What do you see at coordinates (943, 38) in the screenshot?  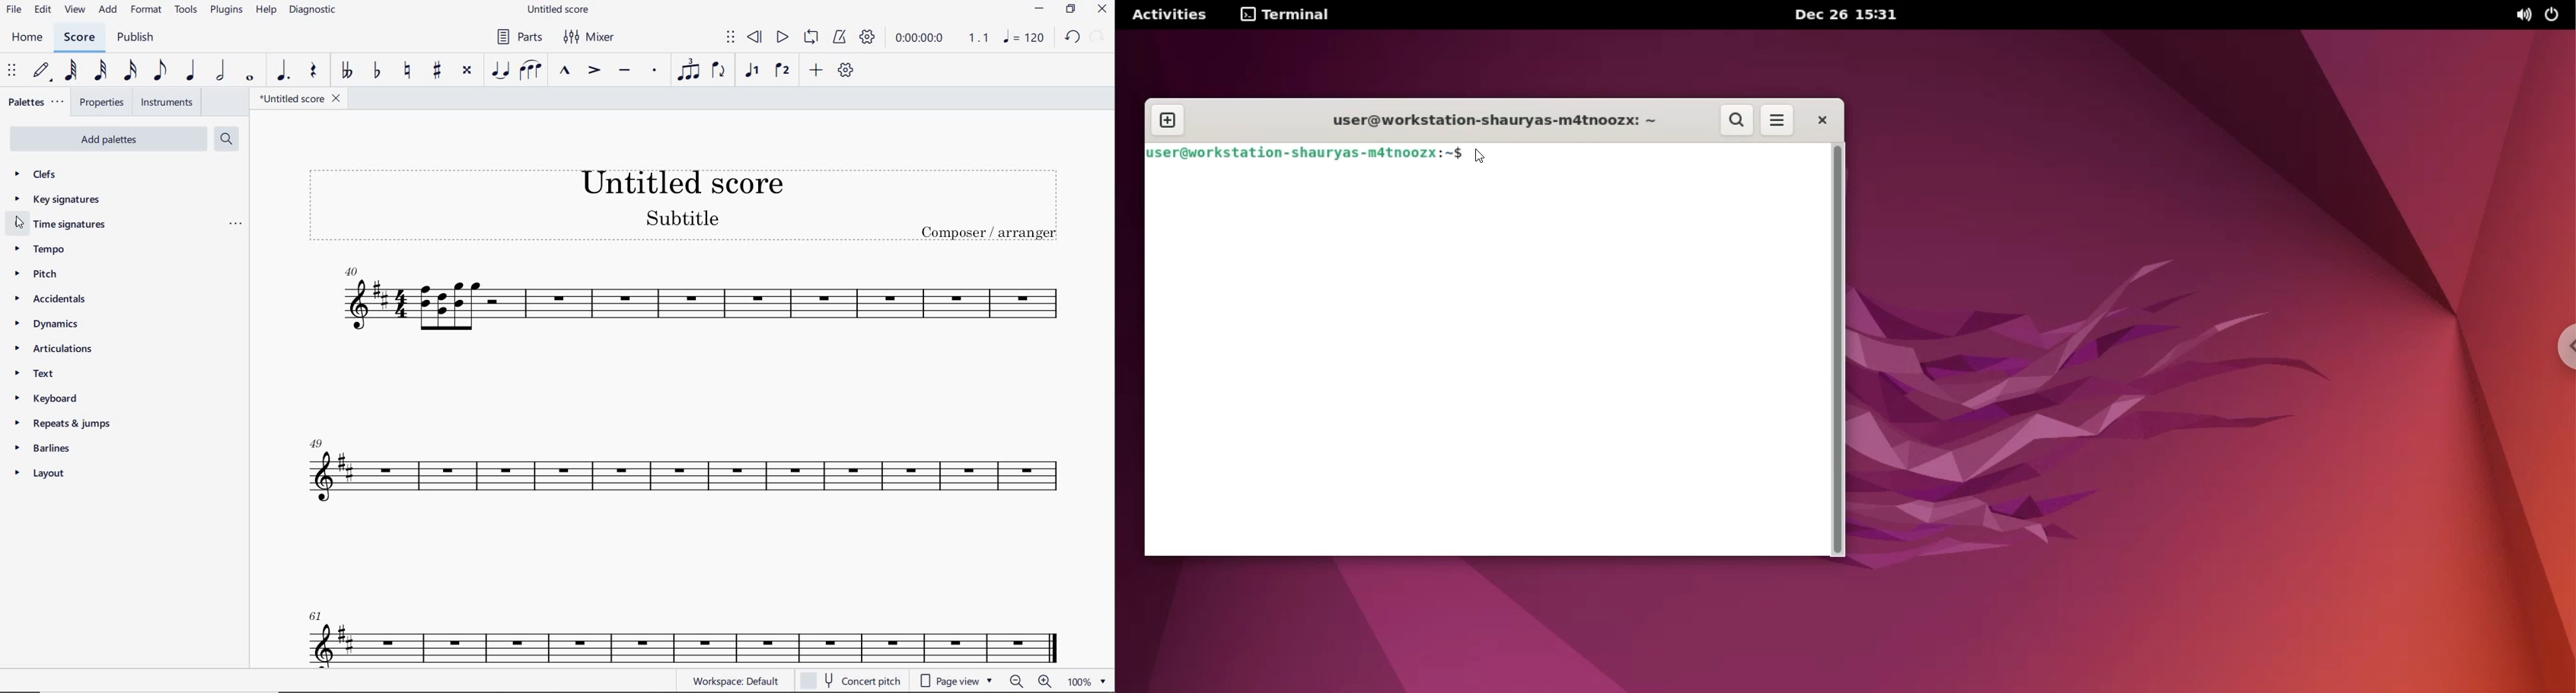 I see `PLAY SPEED` at bounding box center [943, 38].